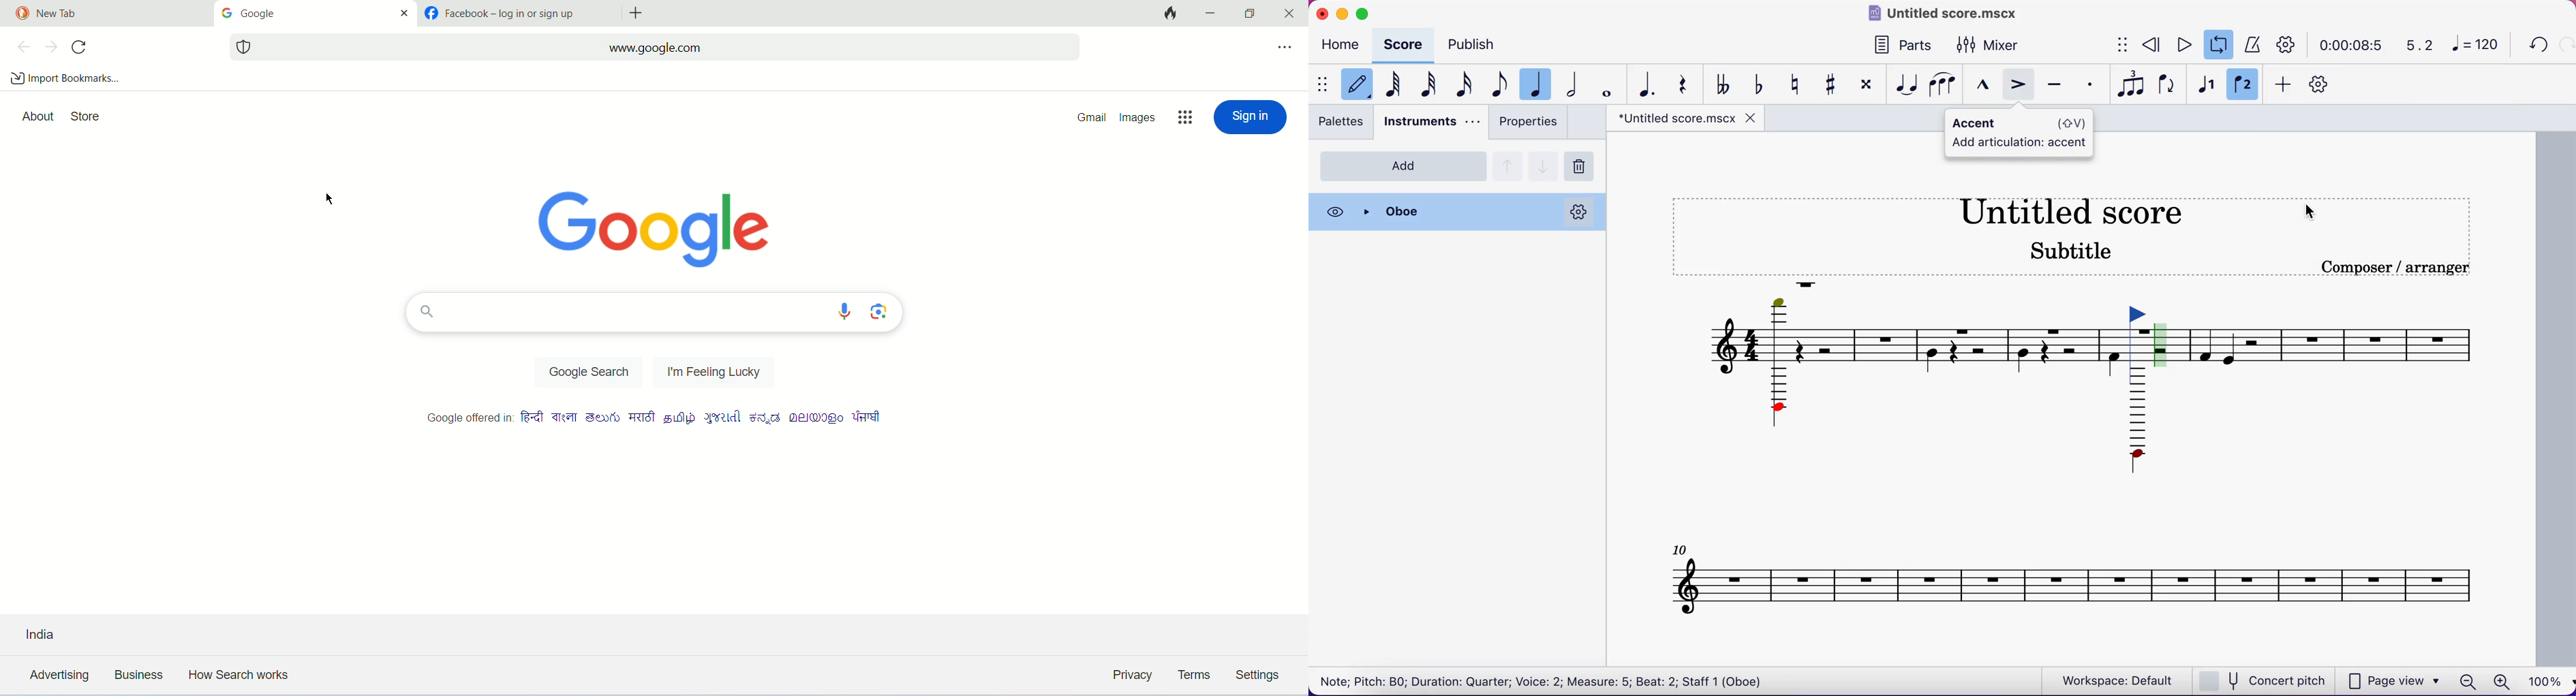 This screenshot has width=2576, height=700. Describe the element at coordinates (1211, 13) in the screenshot. I see `minimize` at that location.